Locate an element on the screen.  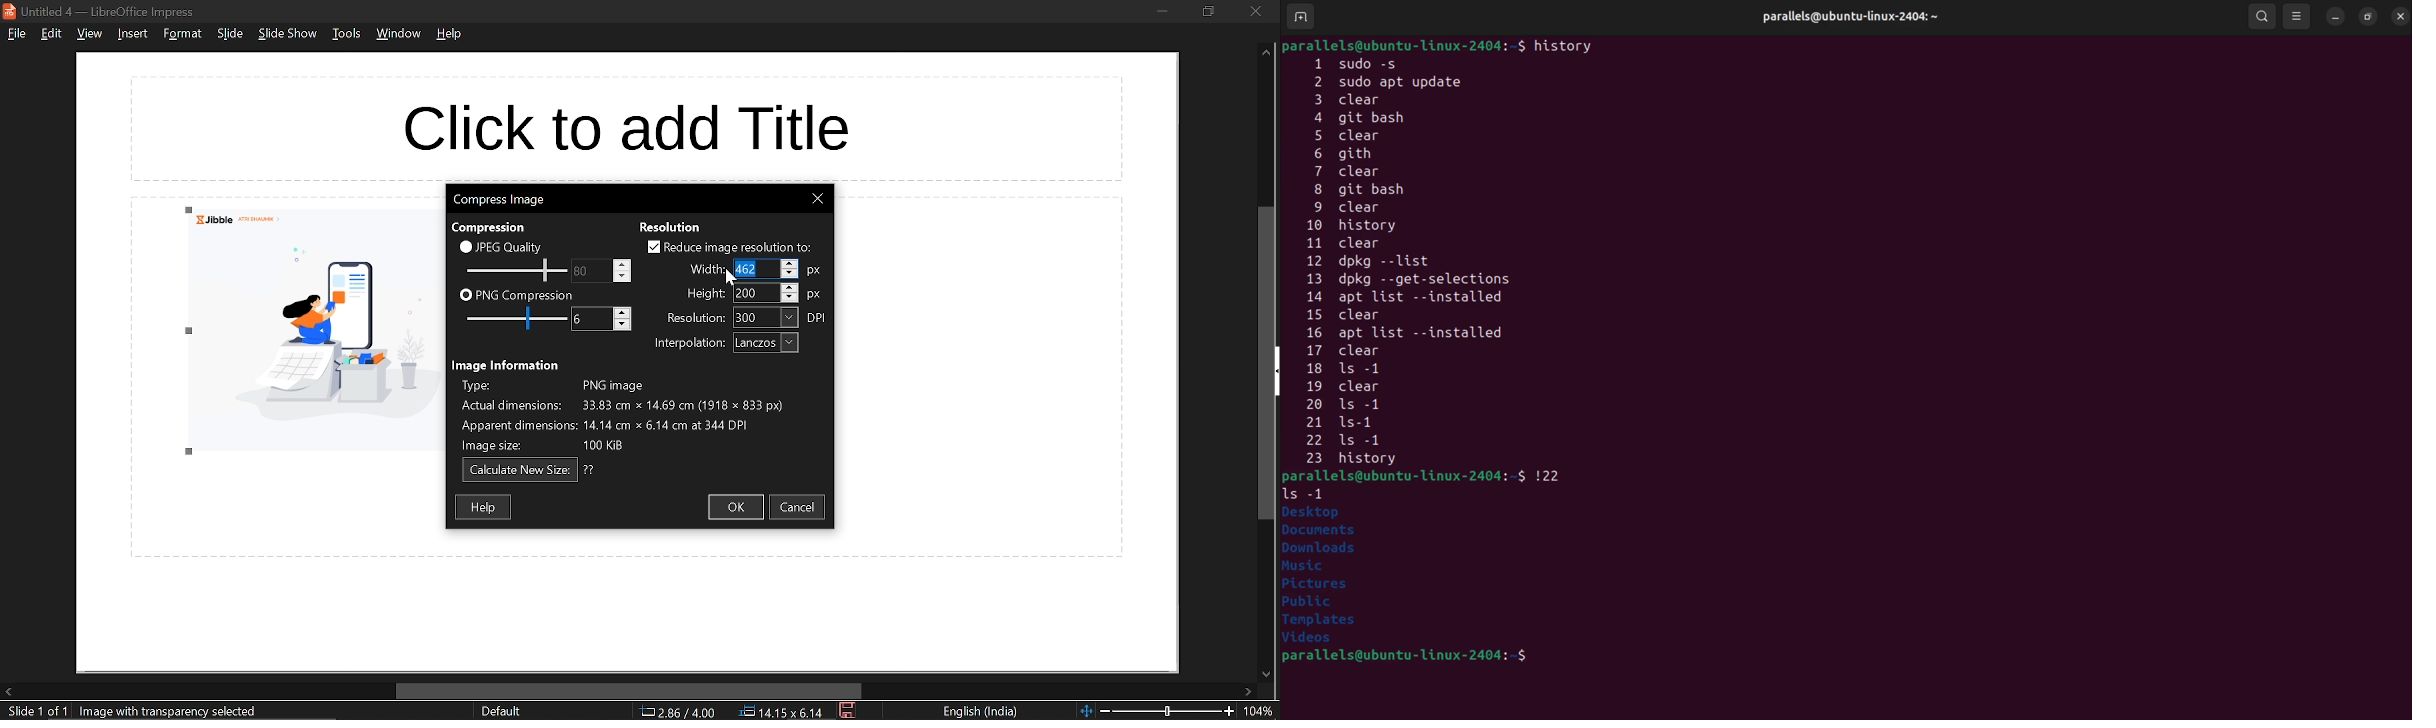
image information describing type of image, actual dimensions, apparent dimensions and image size is located at coordinates (634, 416).